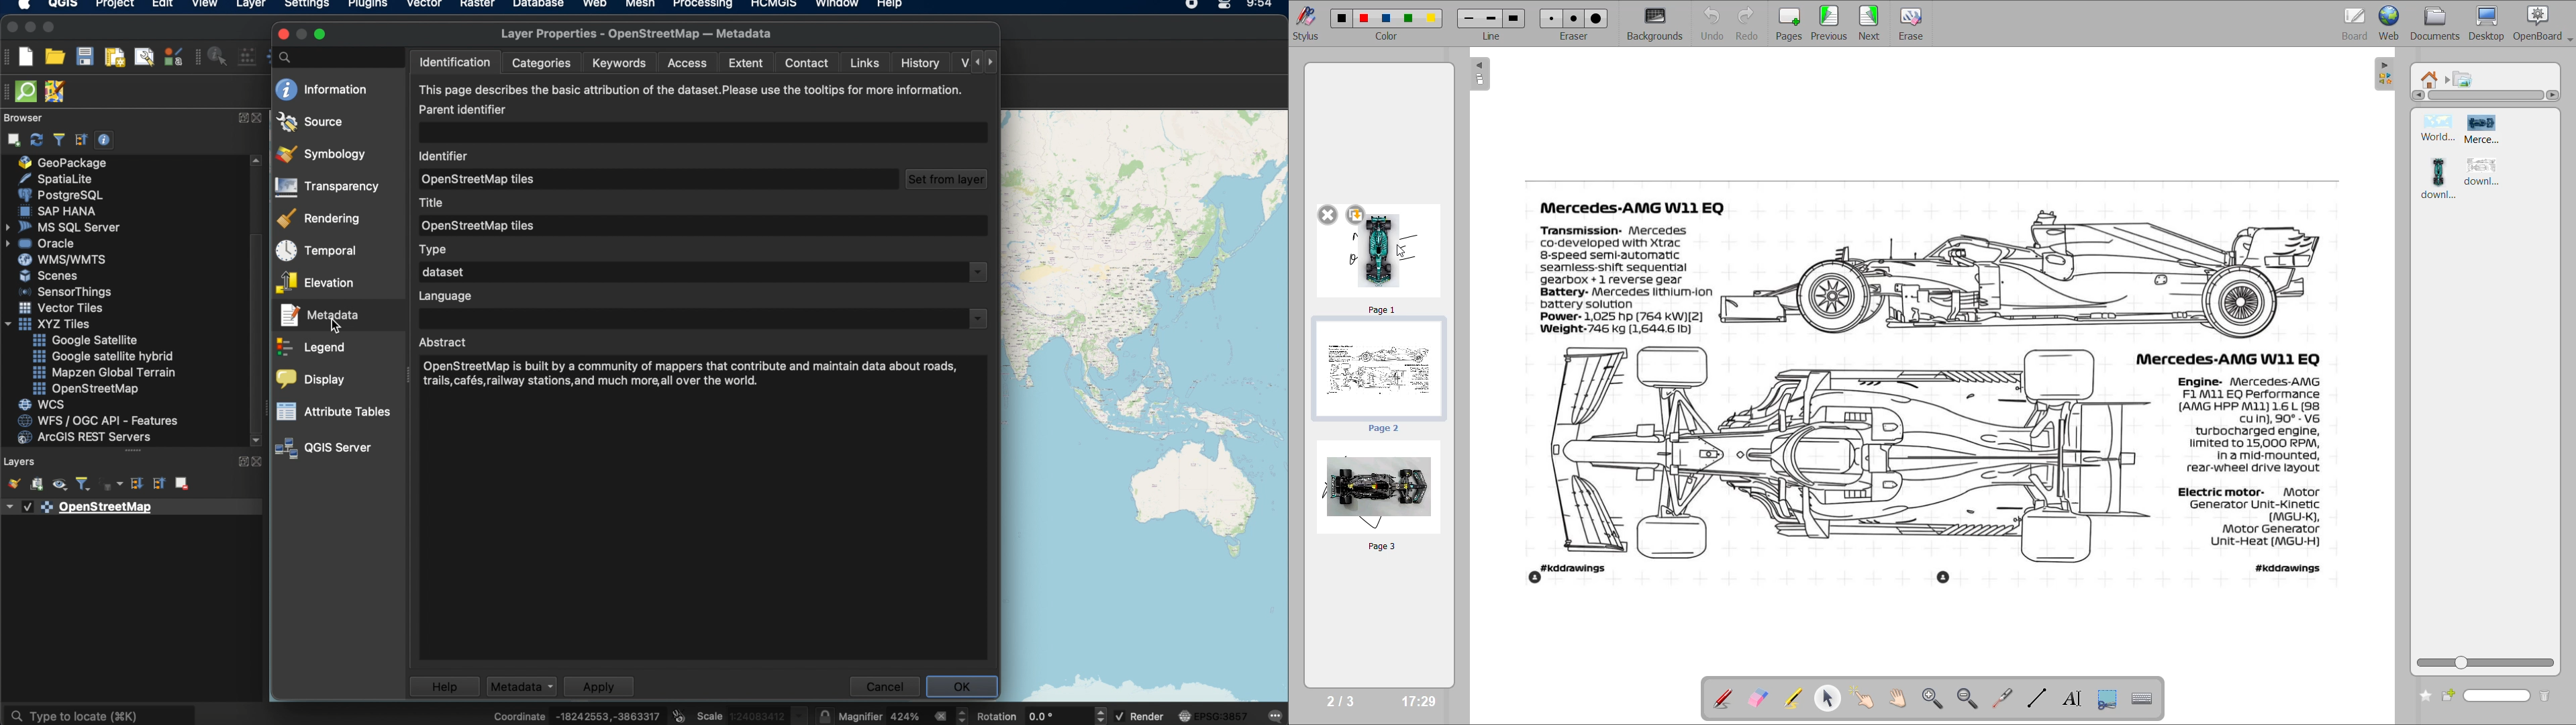  What do you see at coordinates (315, 283) in the screenshot?
I see `elevation` at bounding box center [315, 283].